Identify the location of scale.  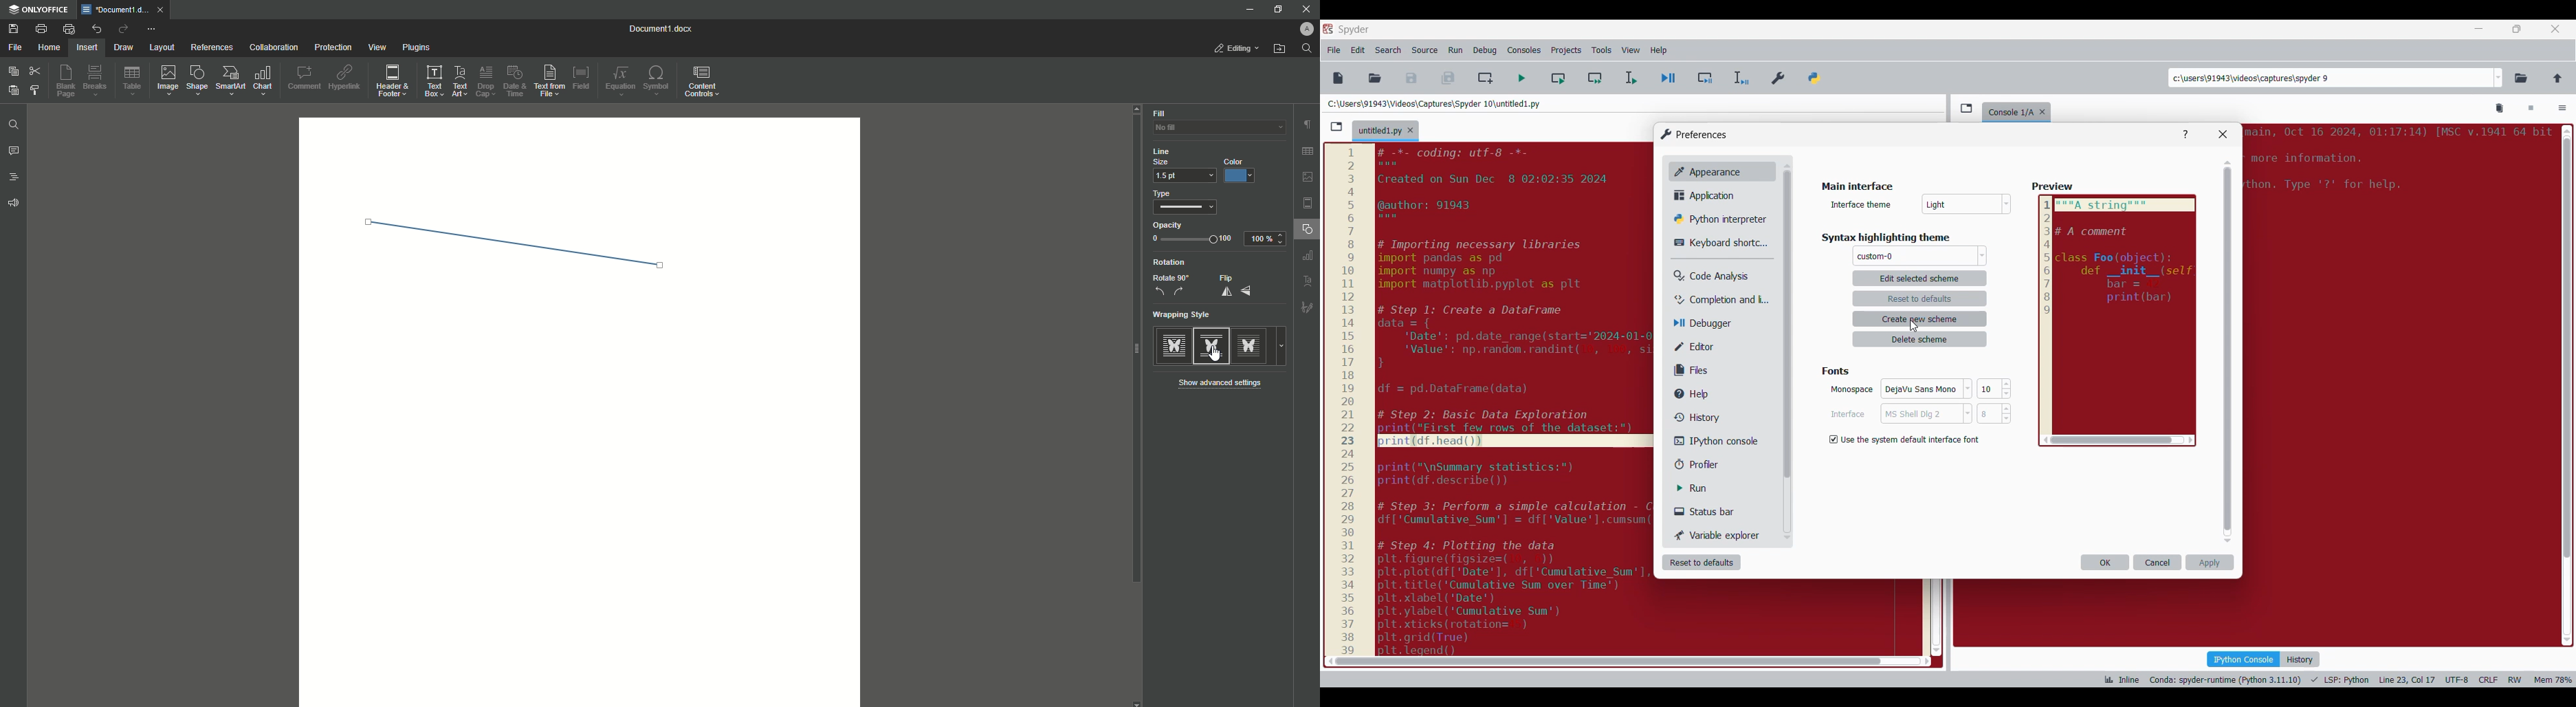
(1347, 400).